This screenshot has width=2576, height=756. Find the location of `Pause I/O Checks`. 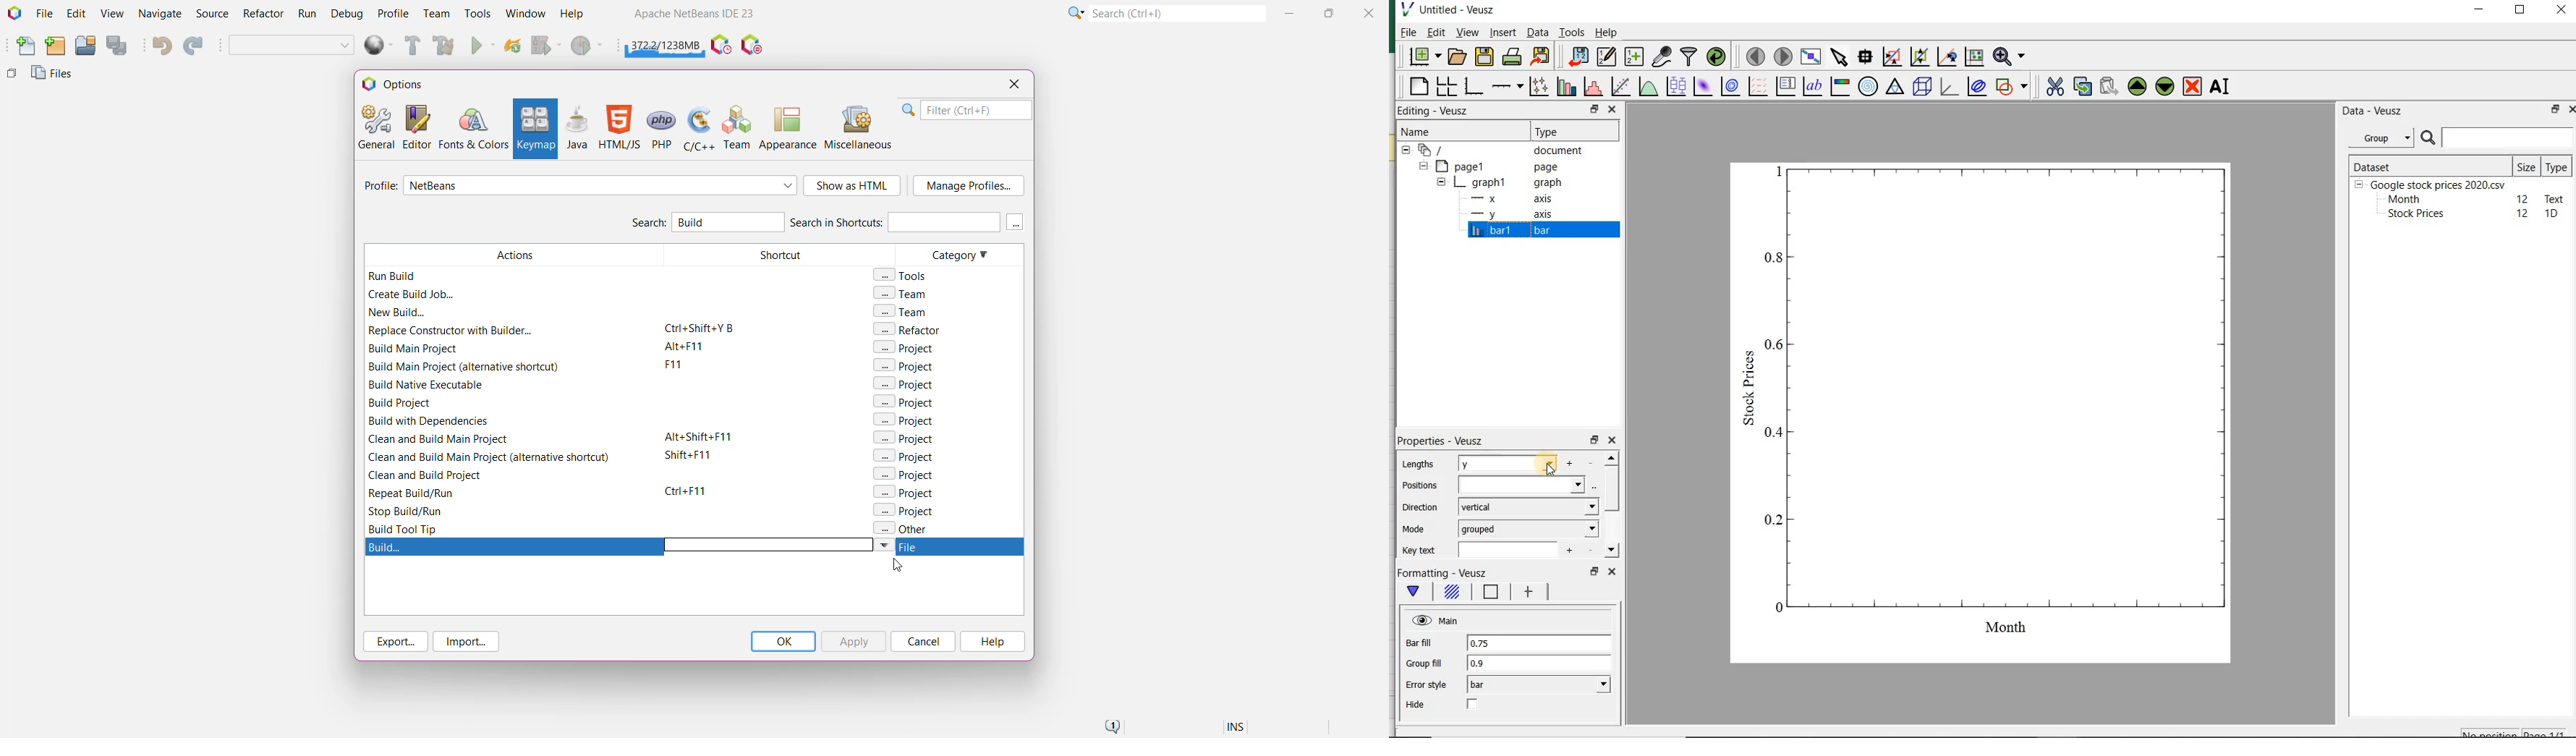

Pause I/O Checks is located at coordinates (753, 46).